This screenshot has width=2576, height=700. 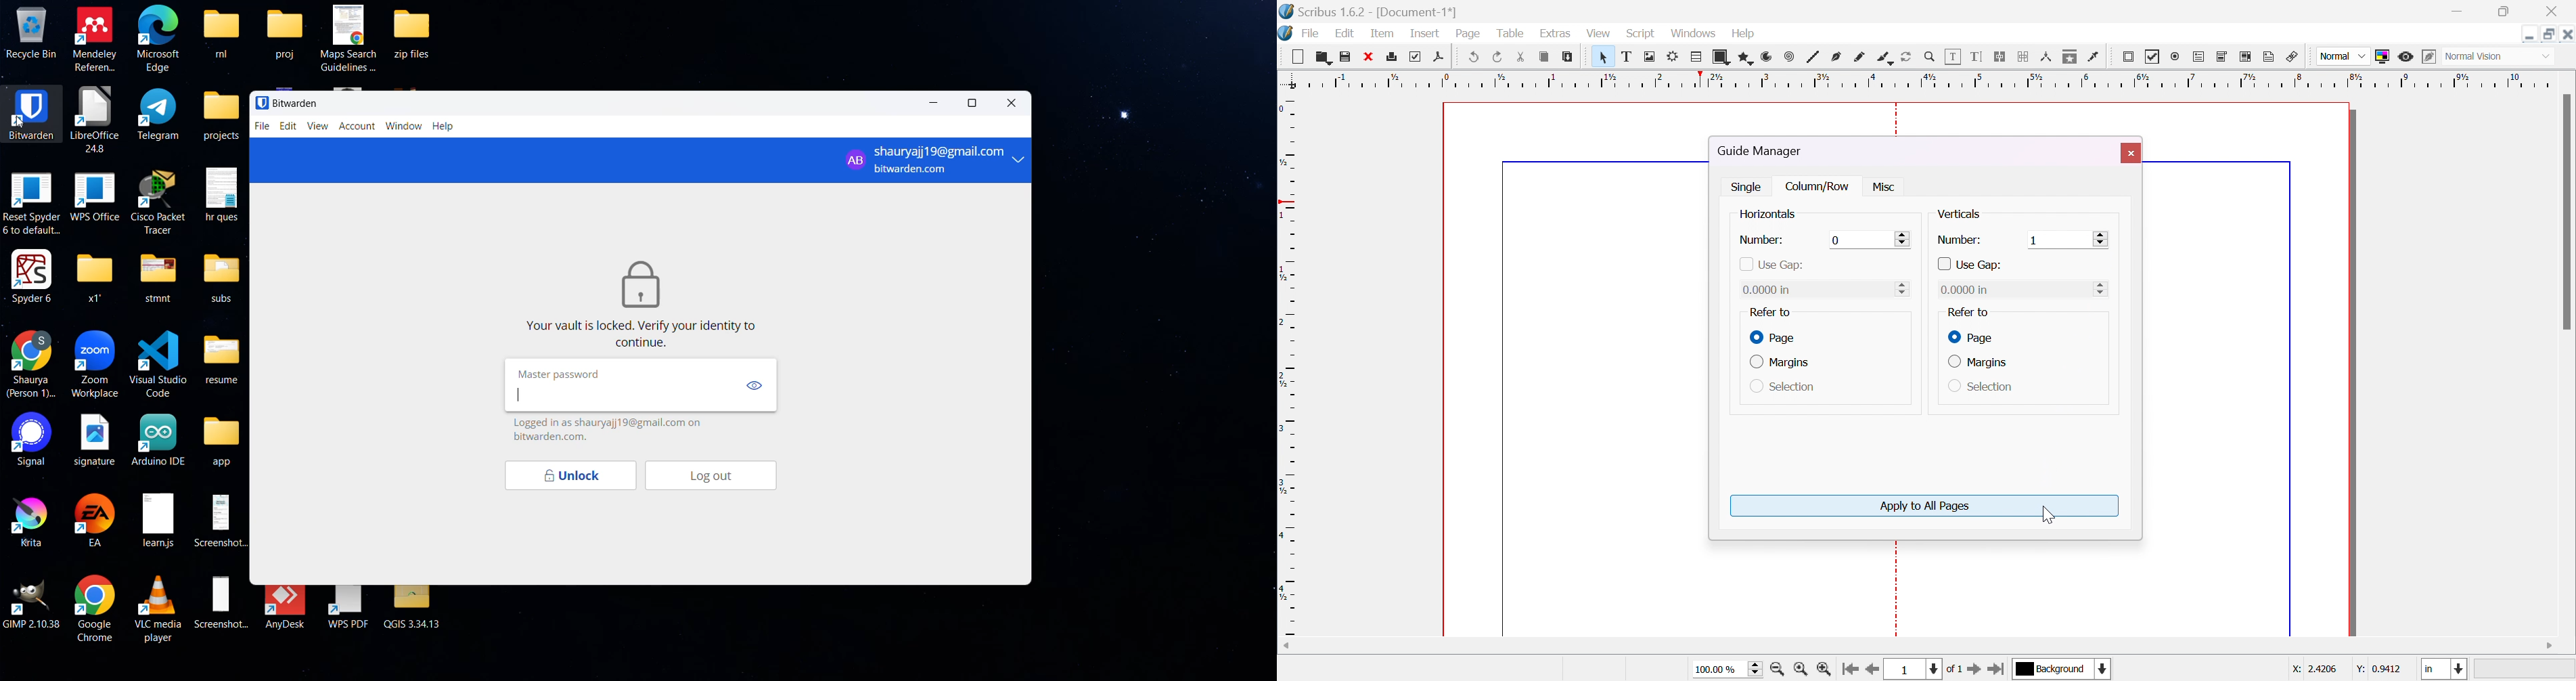 What do you see at coordinates (1838, 239) in the screenshot?
I see `` at bounding box center [1838, 239].